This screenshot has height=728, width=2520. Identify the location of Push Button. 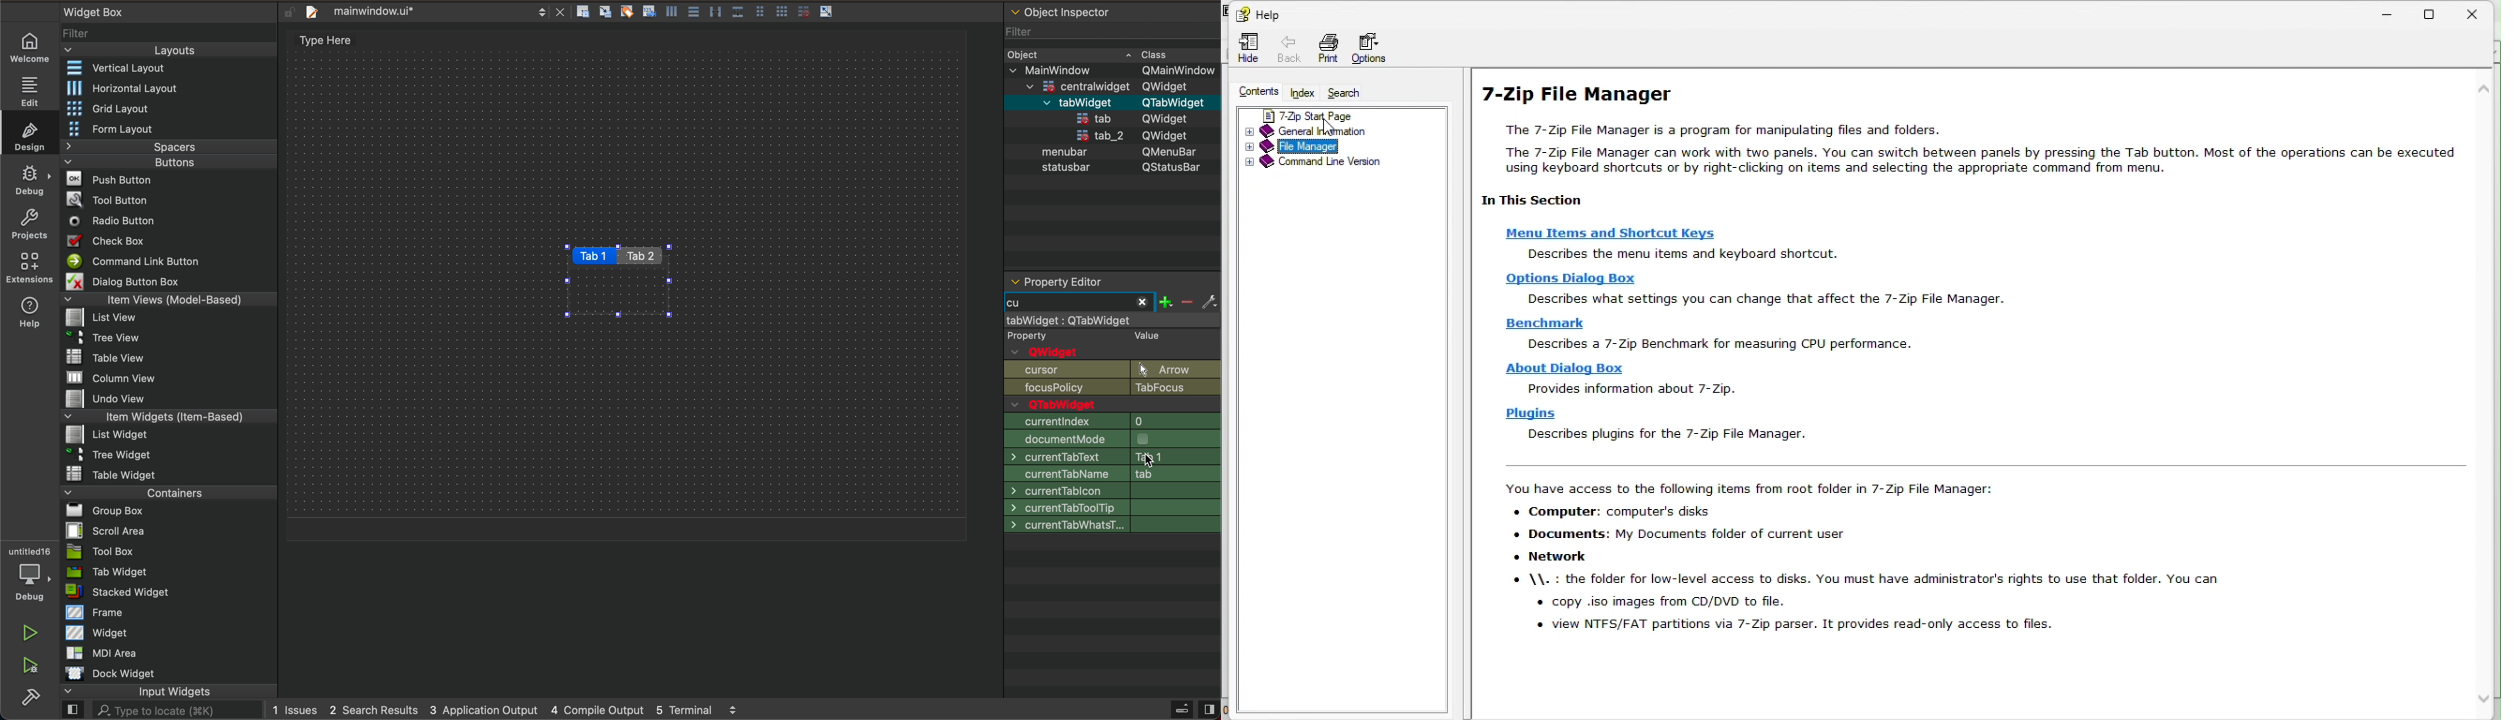
(102, 179).